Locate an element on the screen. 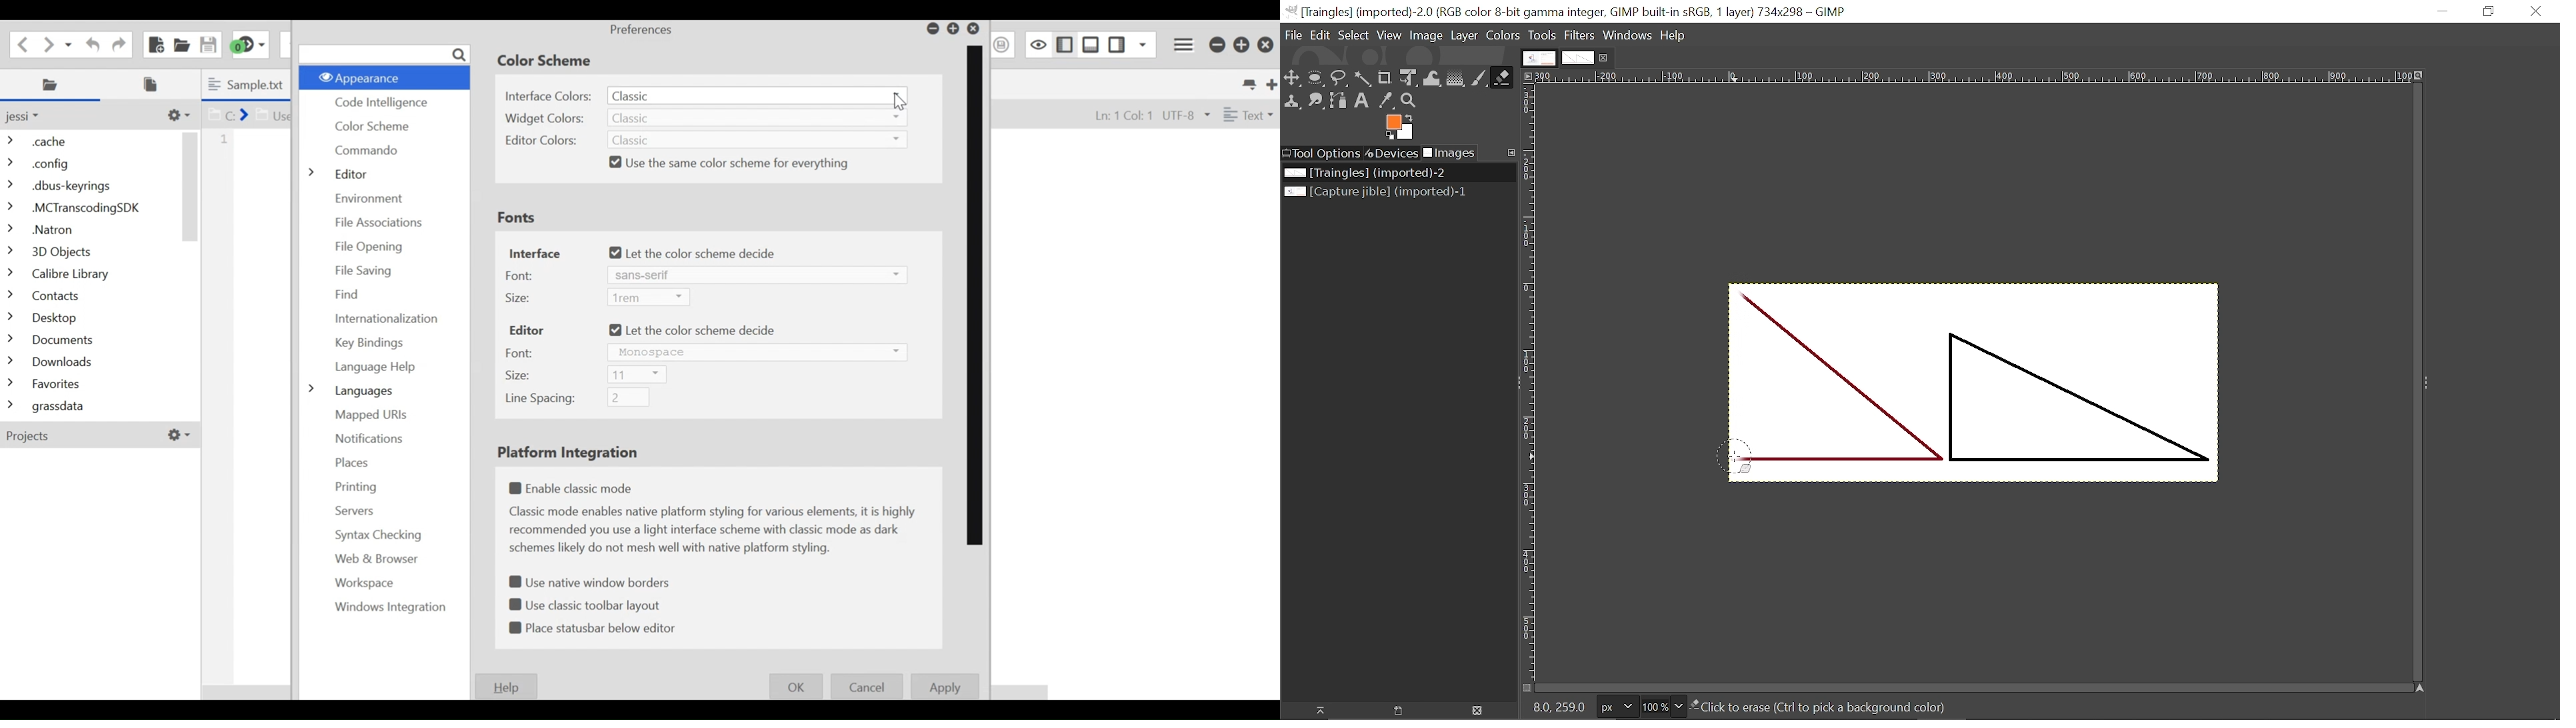 The height and width of the screenshot is (728, 2576). Wrap text tool is located at coordinates (1432, 79).